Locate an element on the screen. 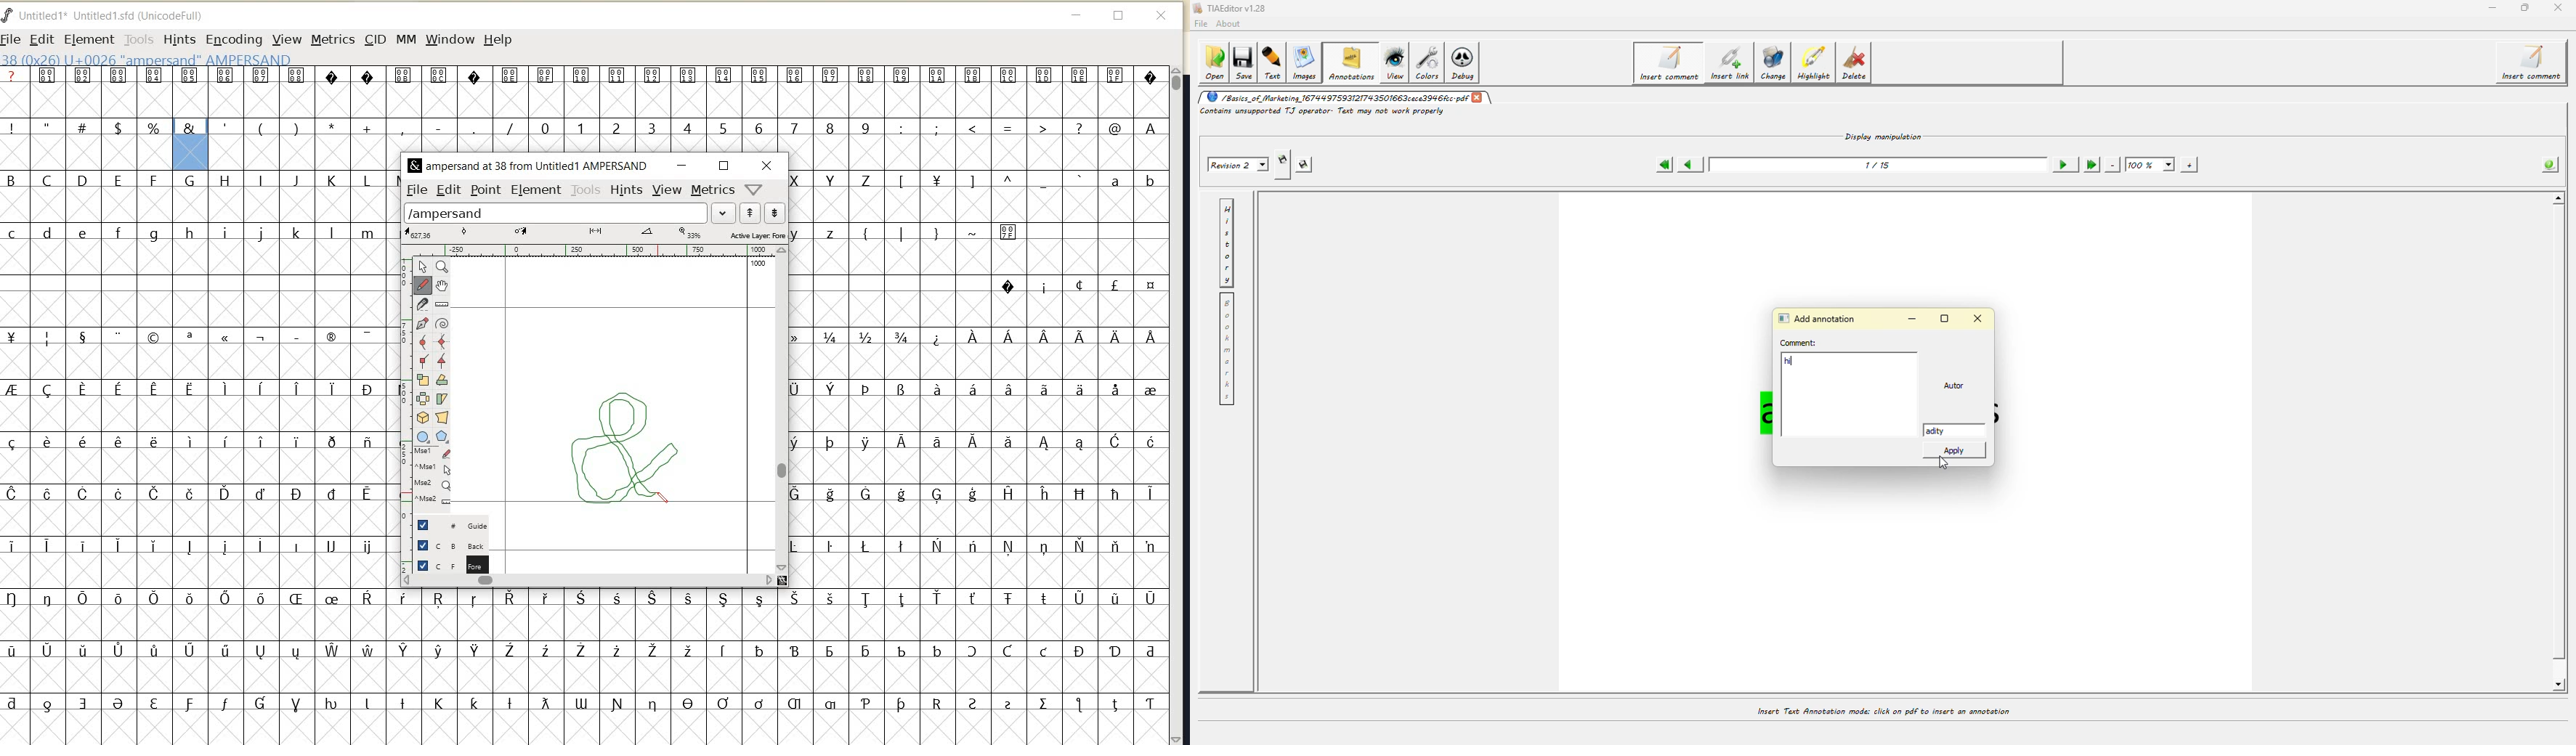  EDIT is located at coordinates (447, 190).